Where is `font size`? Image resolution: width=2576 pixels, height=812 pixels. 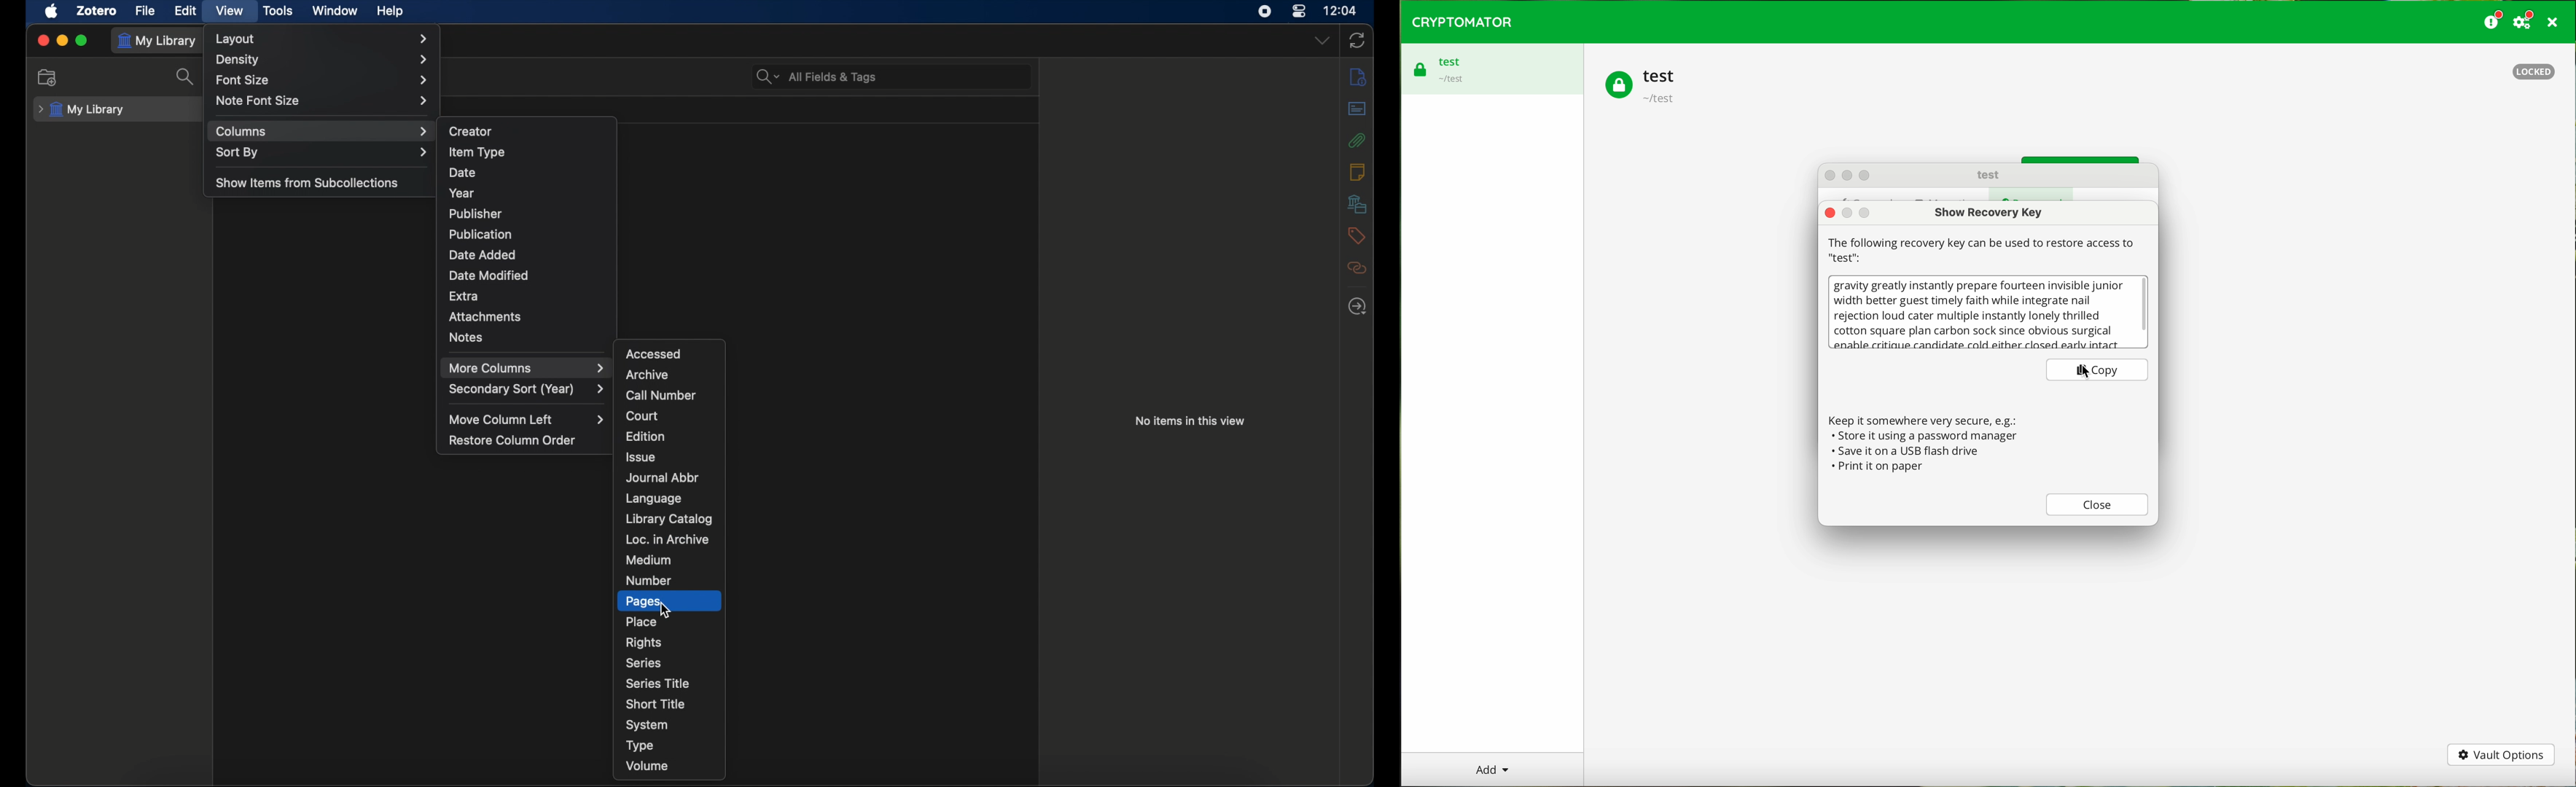 font size is located at coordinates (323, 80).